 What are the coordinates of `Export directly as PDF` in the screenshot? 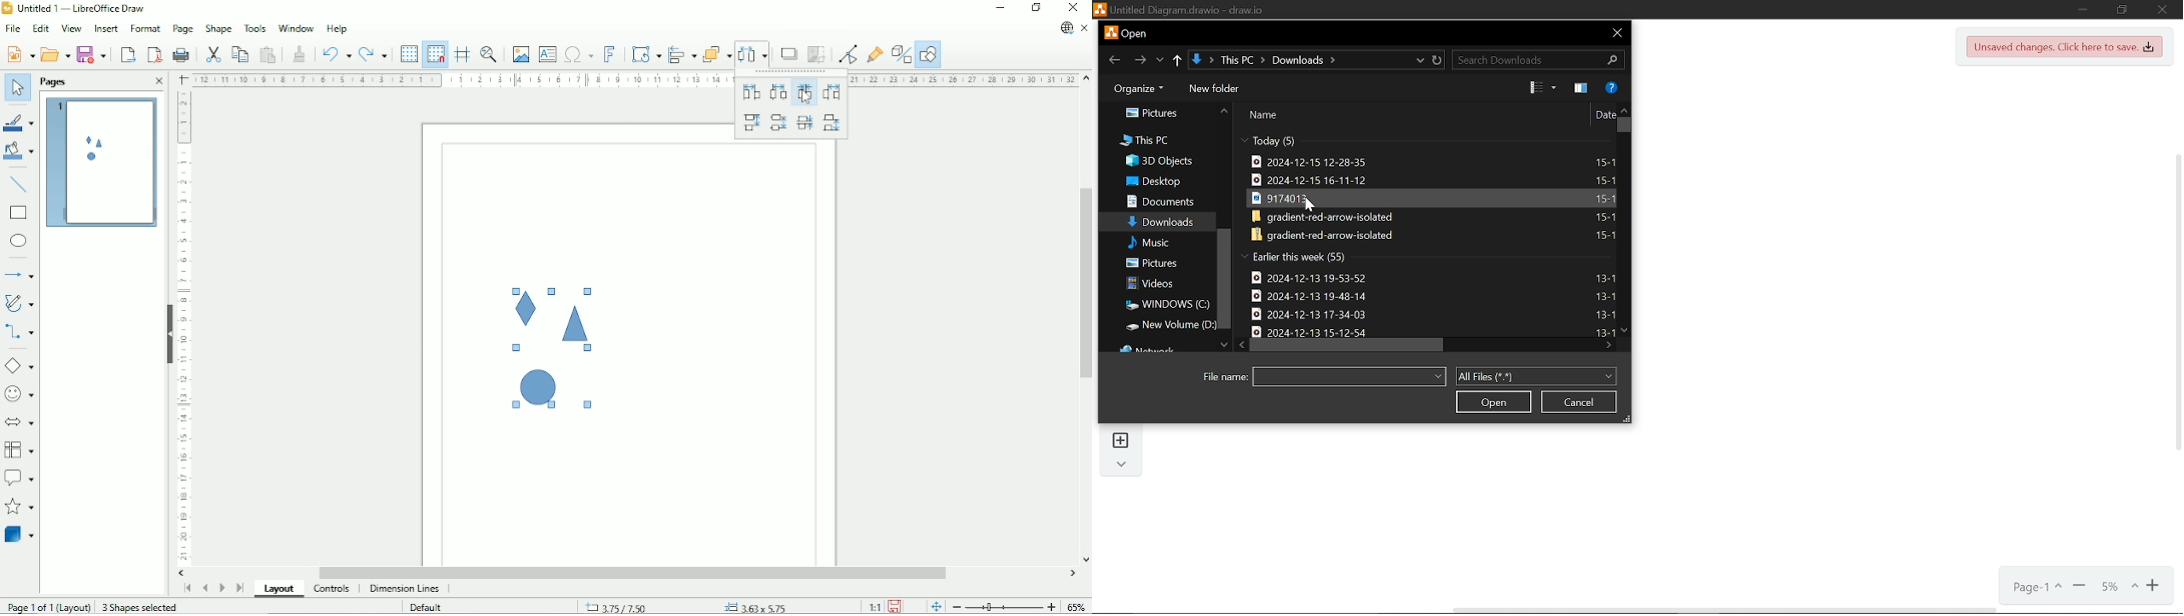 It's located at (154, 54).